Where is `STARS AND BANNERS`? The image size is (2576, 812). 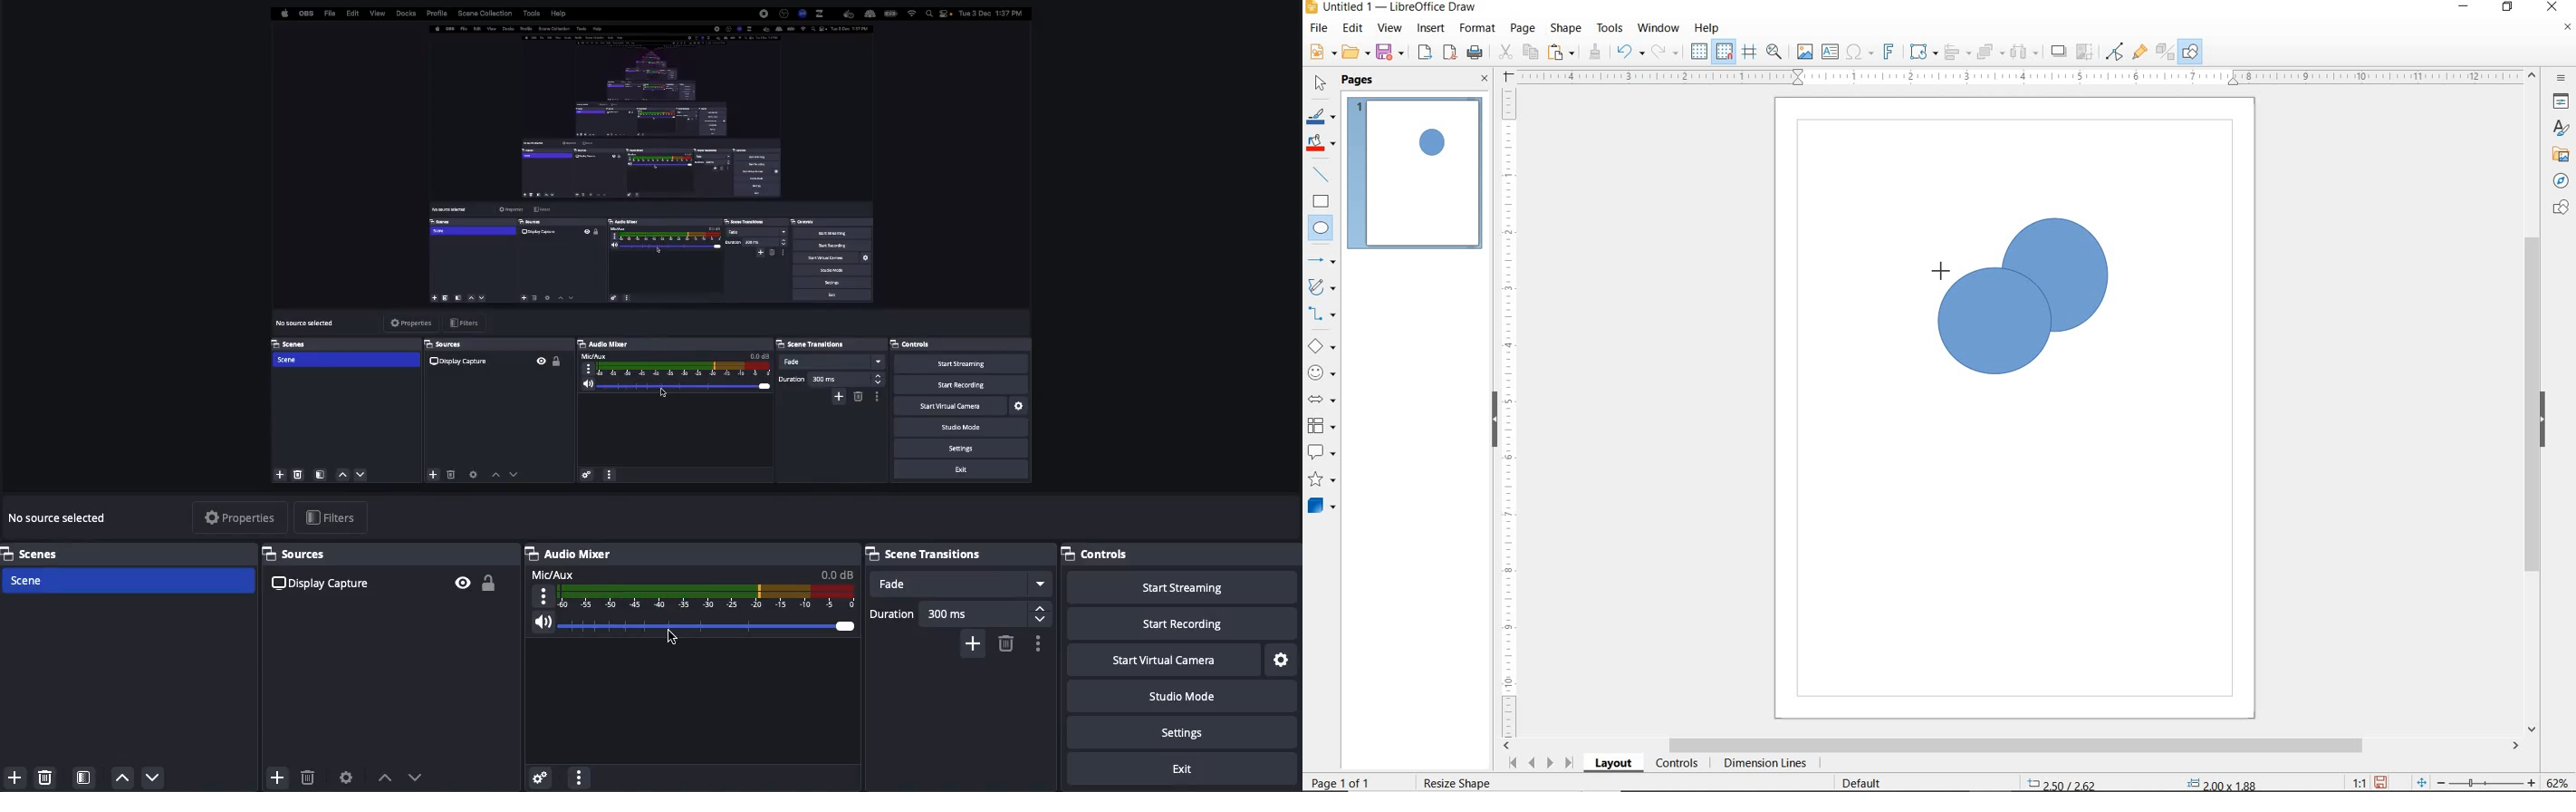
STARS AND BANNERS is located at coordinates (1321, 481).